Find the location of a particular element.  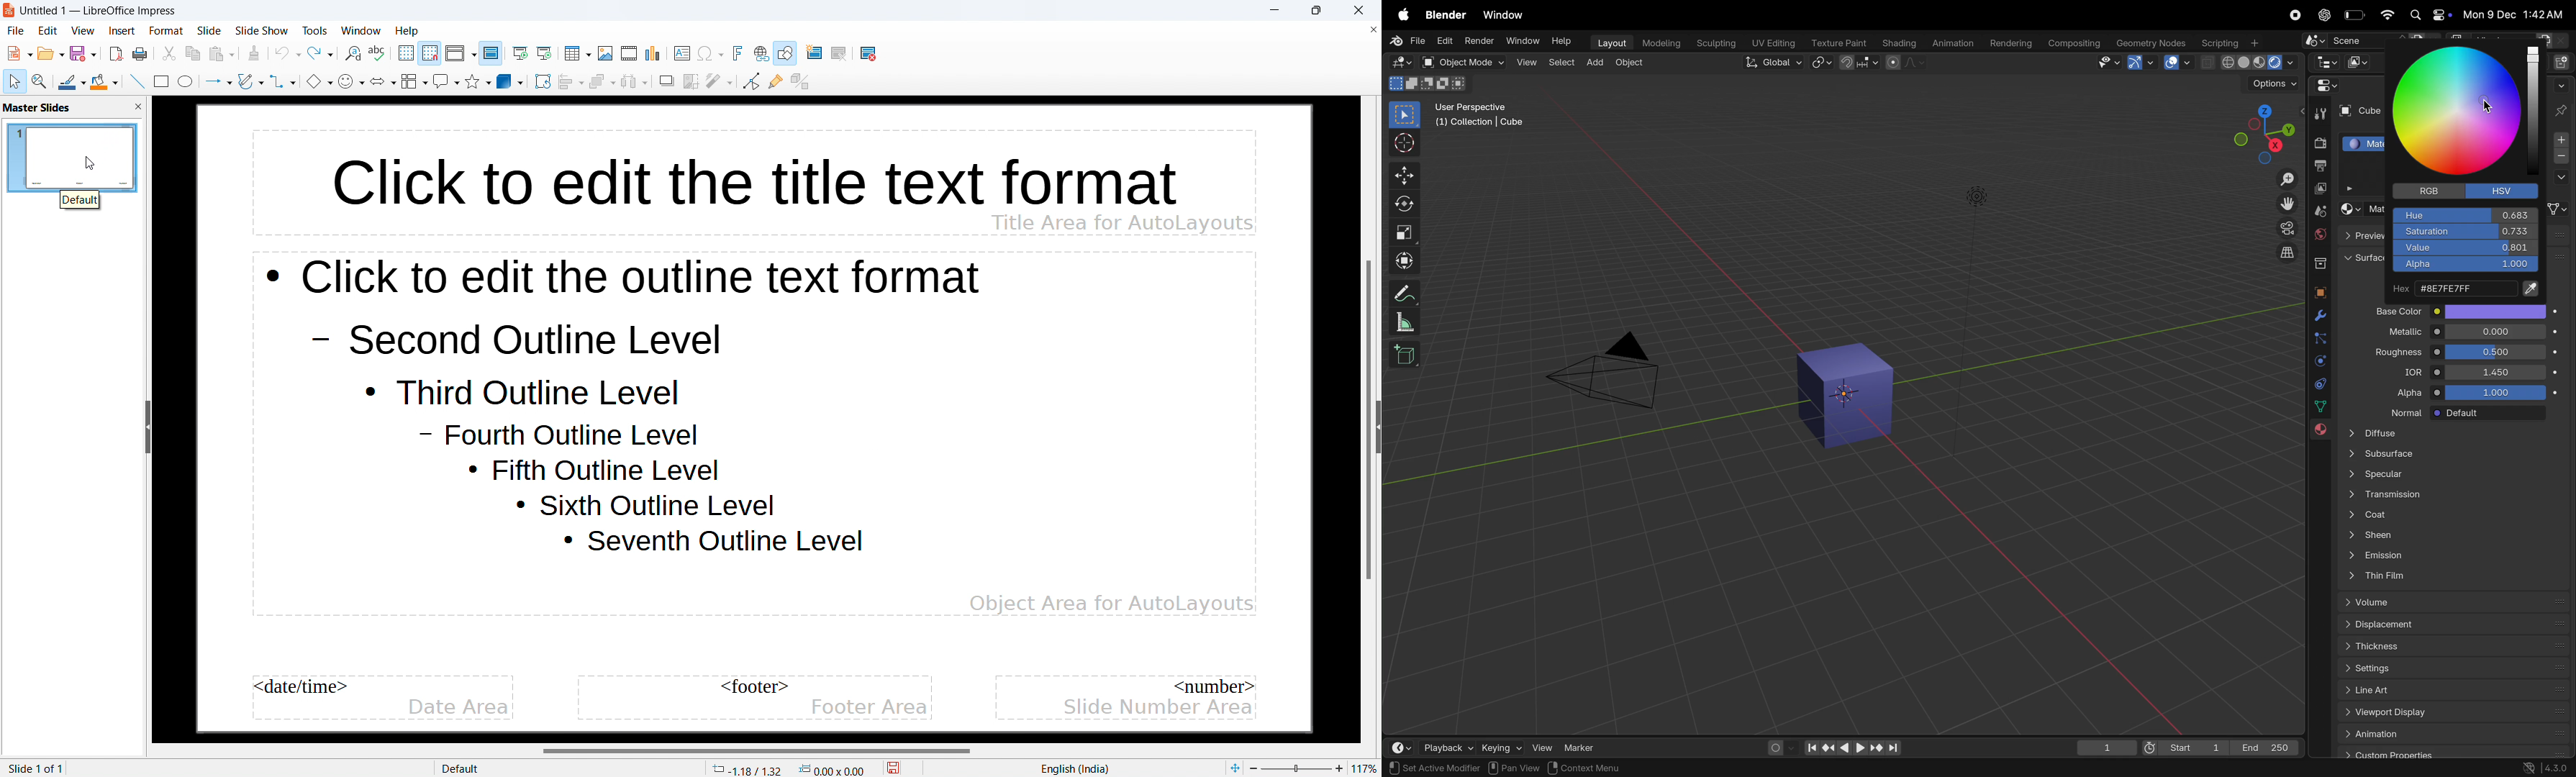

save is located at coordinates (894, 766).